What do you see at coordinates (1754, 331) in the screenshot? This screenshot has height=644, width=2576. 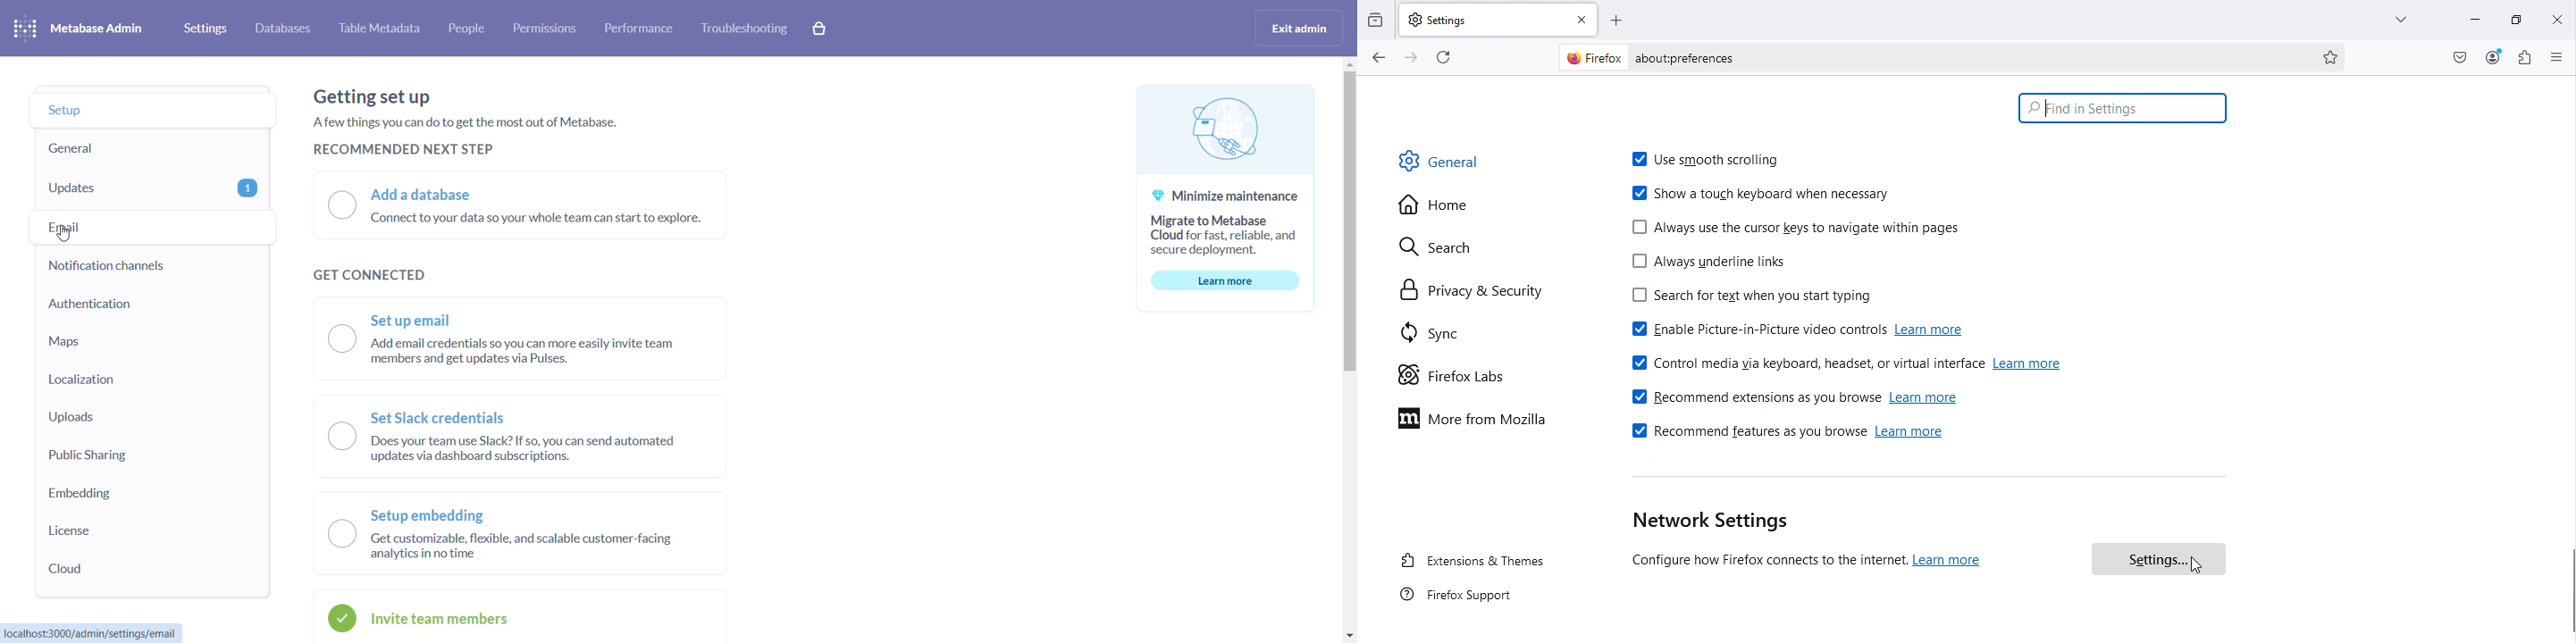 I see `Enable picture-in-picture video controls` at bounding box center [1754, 331].